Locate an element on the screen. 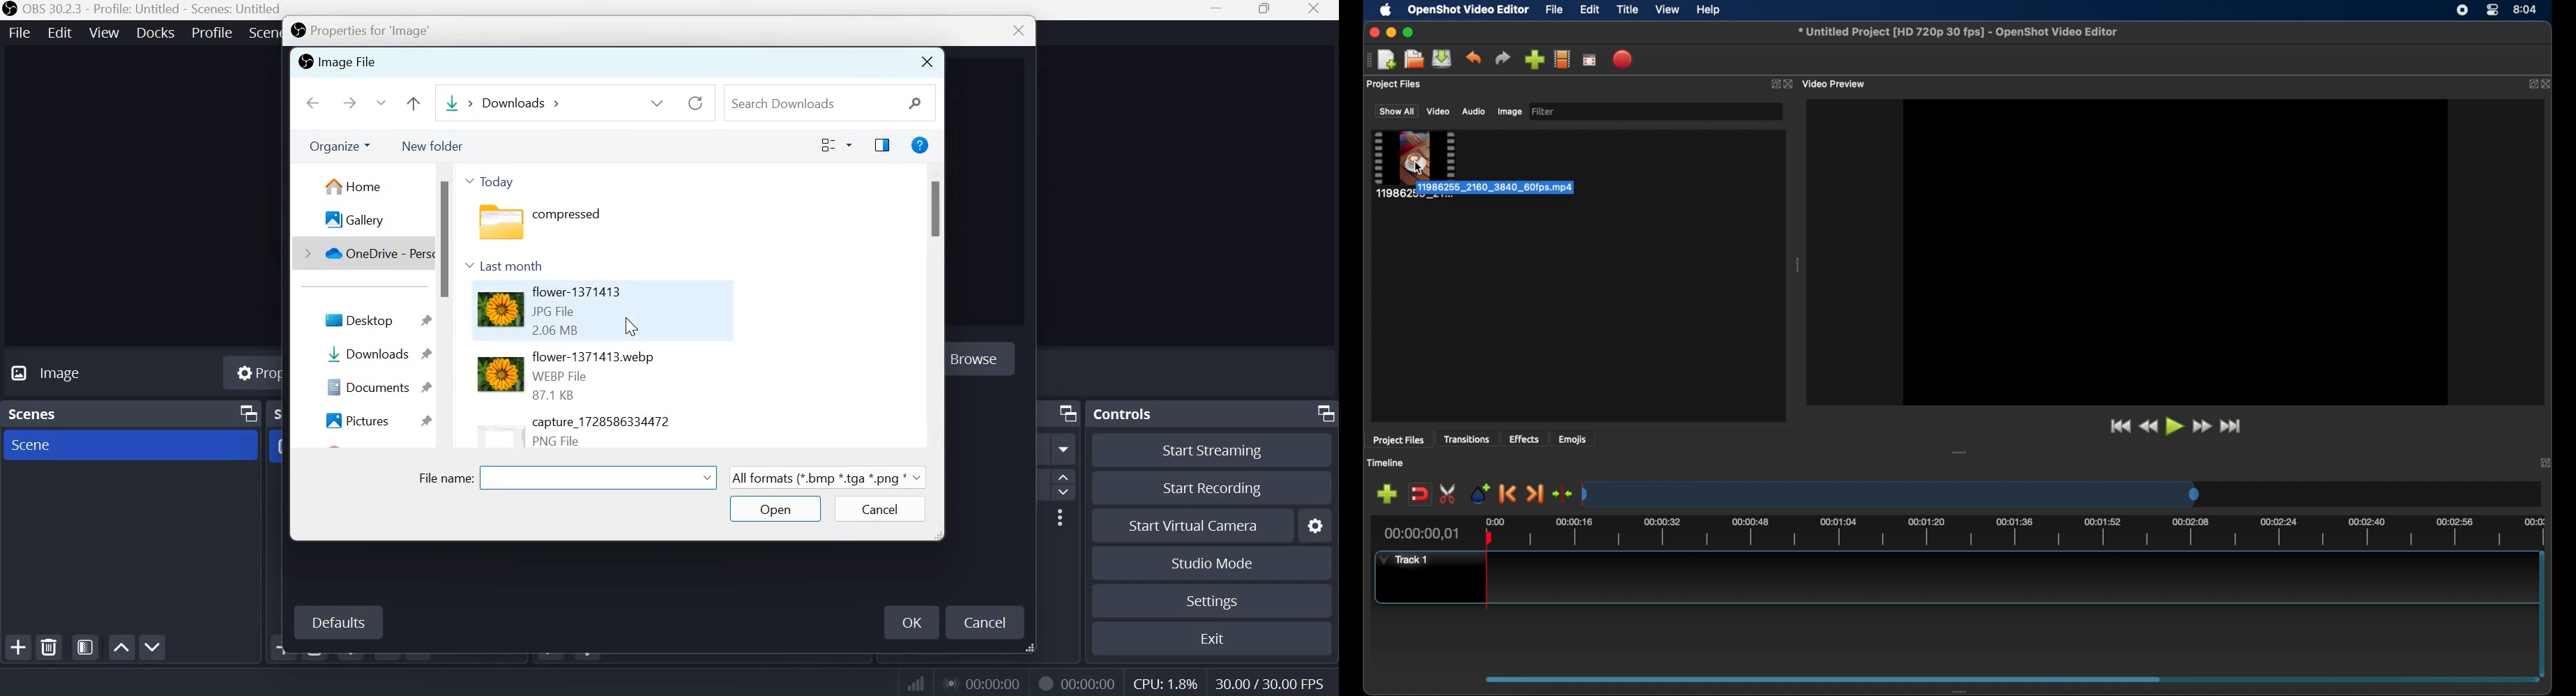 The image size is (2576, 700). Add scene is located at coordinates (21, 646).